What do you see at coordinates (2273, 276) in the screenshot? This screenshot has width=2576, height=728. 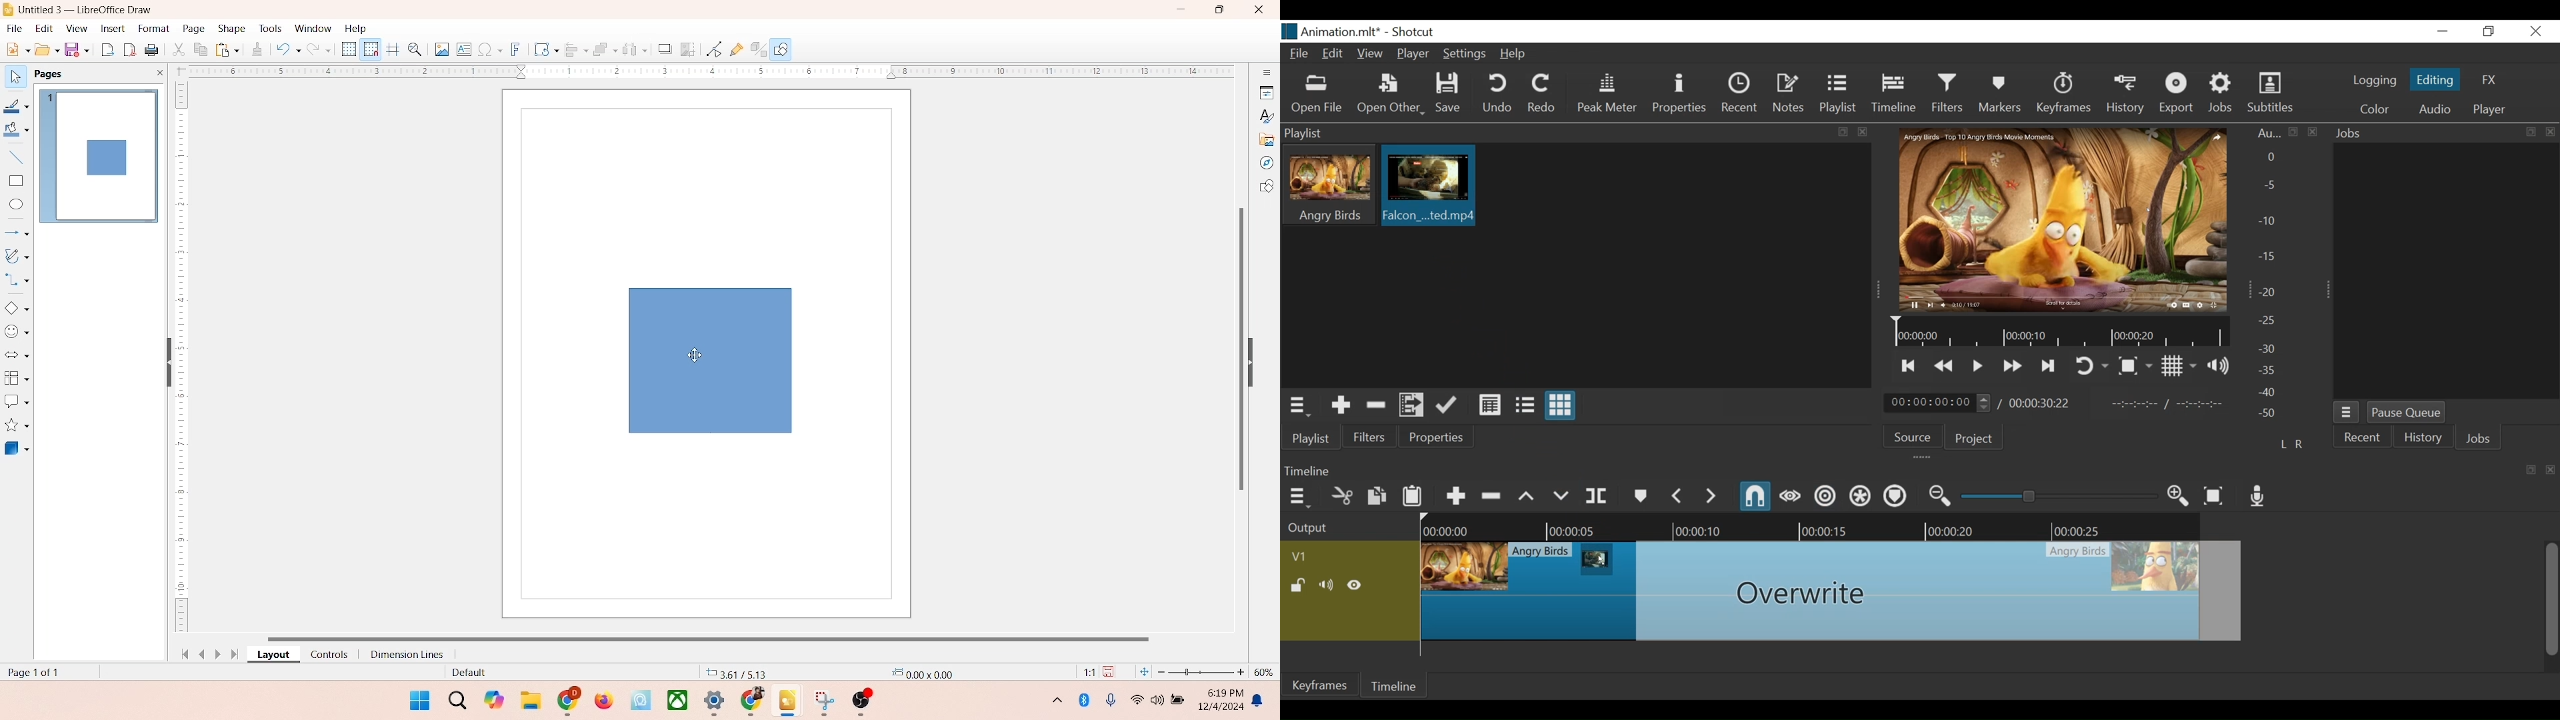 I see `Audio Panel` at bounding box center [2273, 276].